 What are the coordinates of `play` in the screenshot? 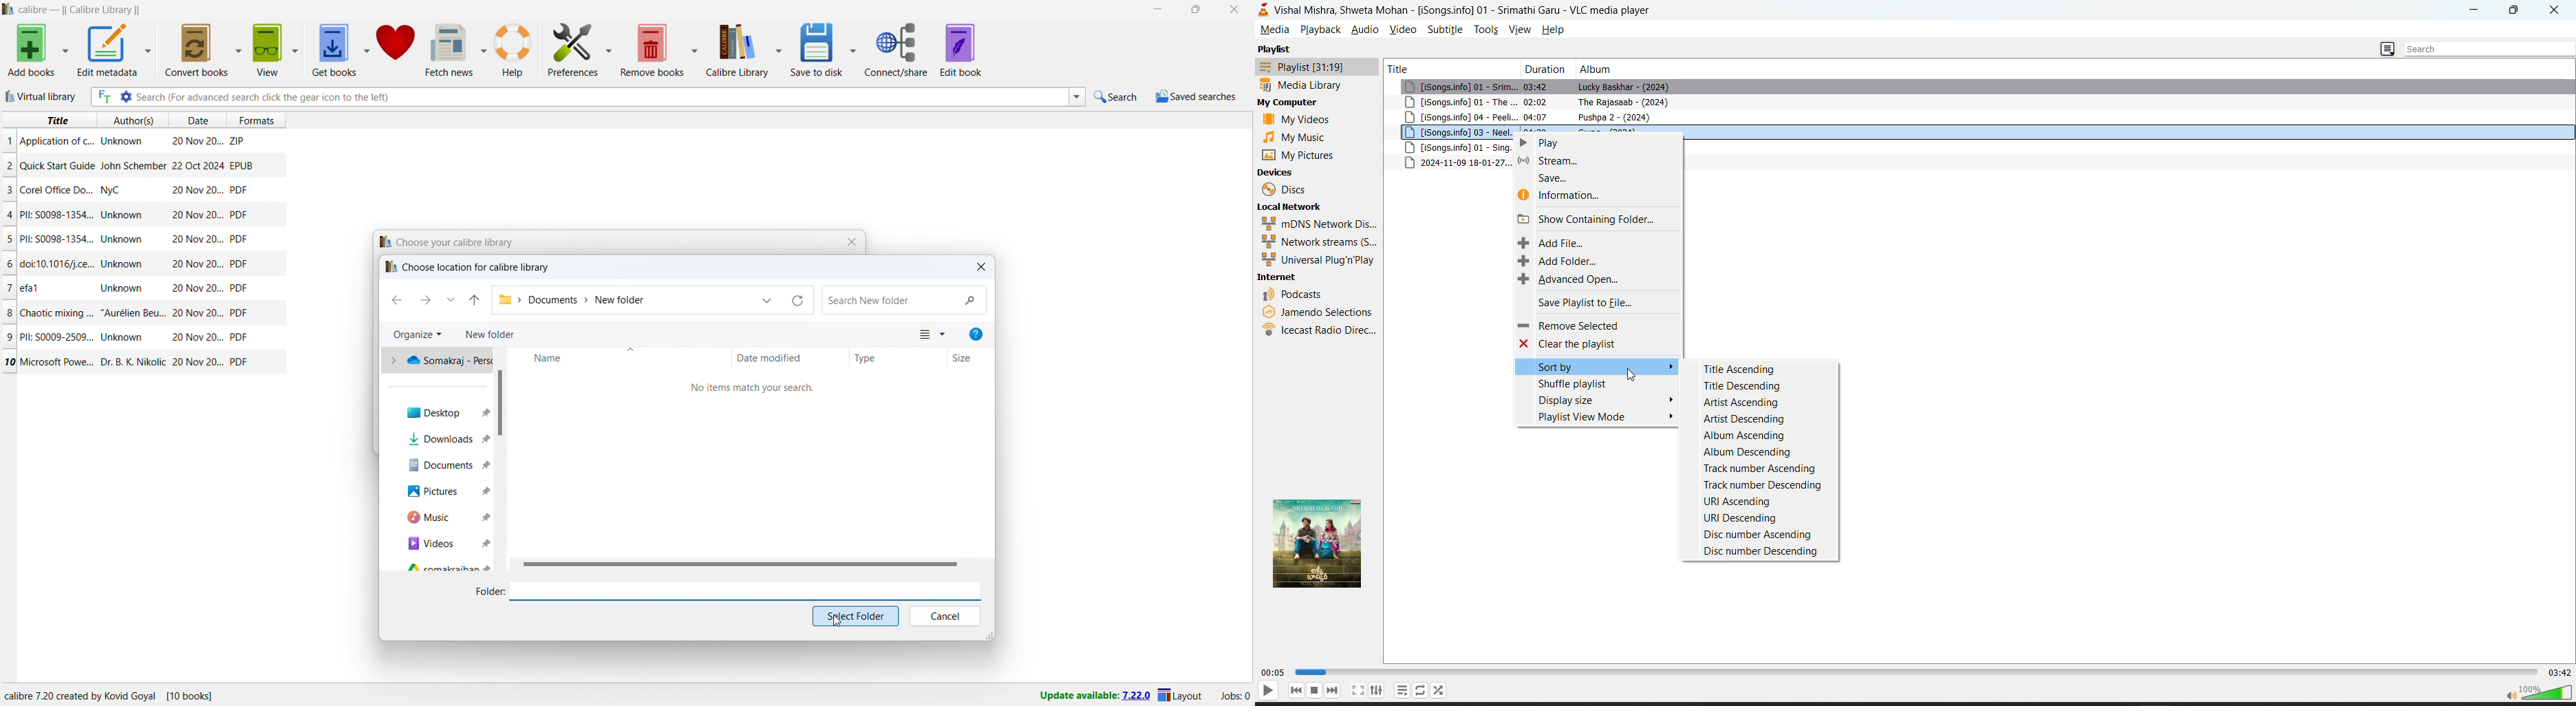 It's located at (1598, 142).